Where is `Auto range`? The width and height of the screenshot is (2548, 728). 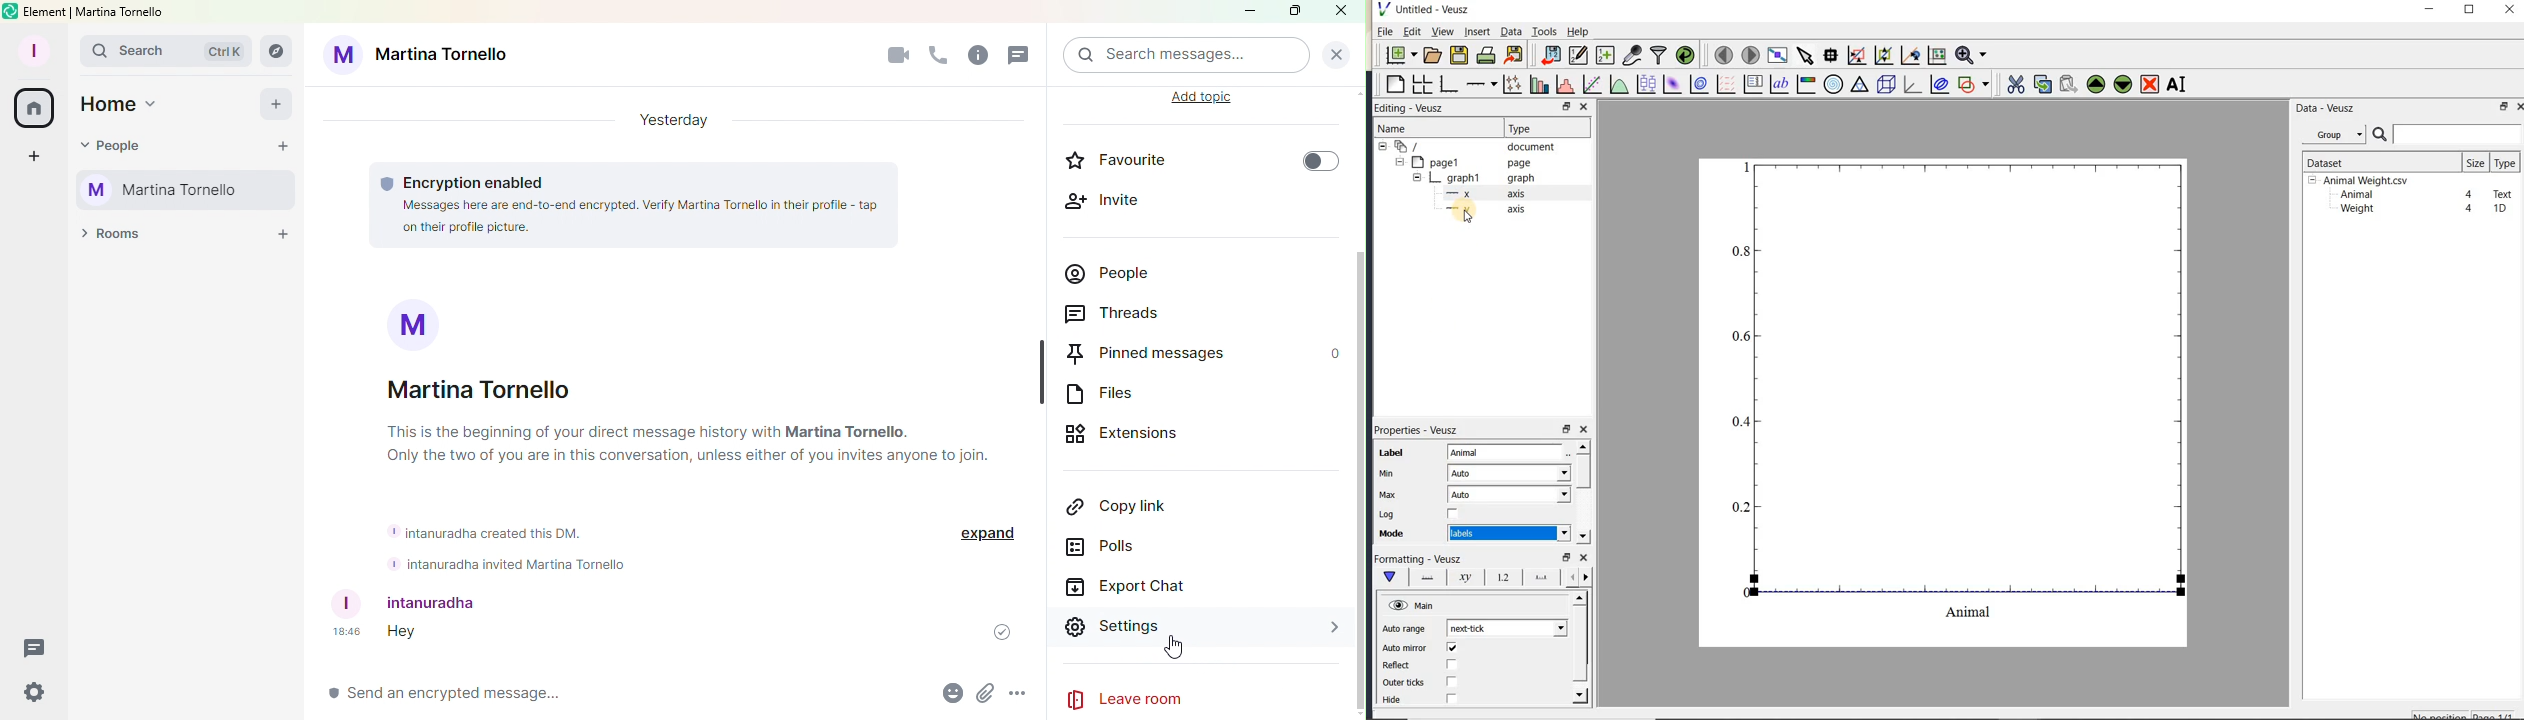
Auto range is located at coordinates (1404, 629).